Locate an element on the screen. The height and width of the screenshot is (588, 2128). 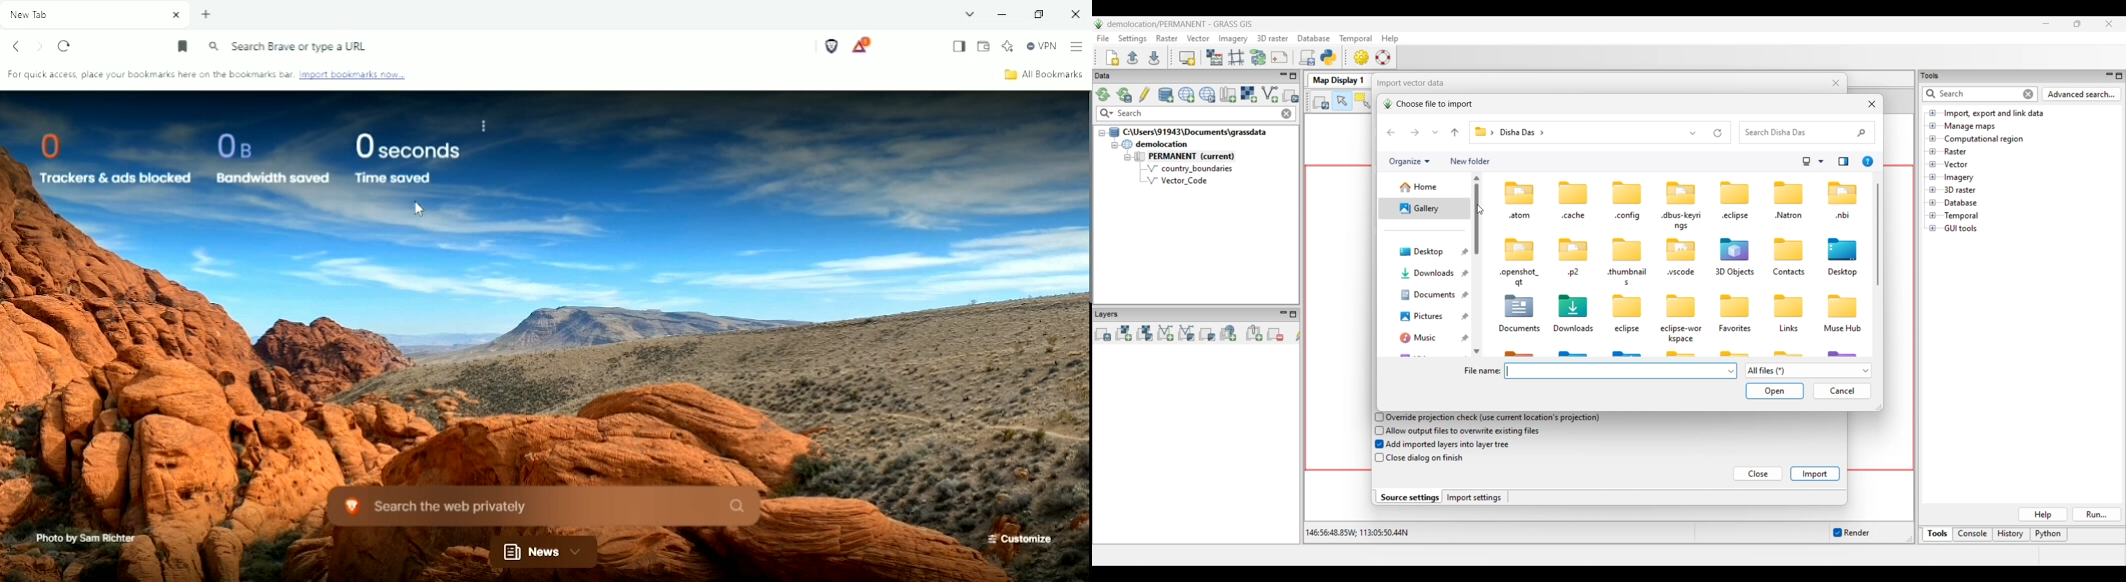
Reload this page is located at coordinates (66, 47).